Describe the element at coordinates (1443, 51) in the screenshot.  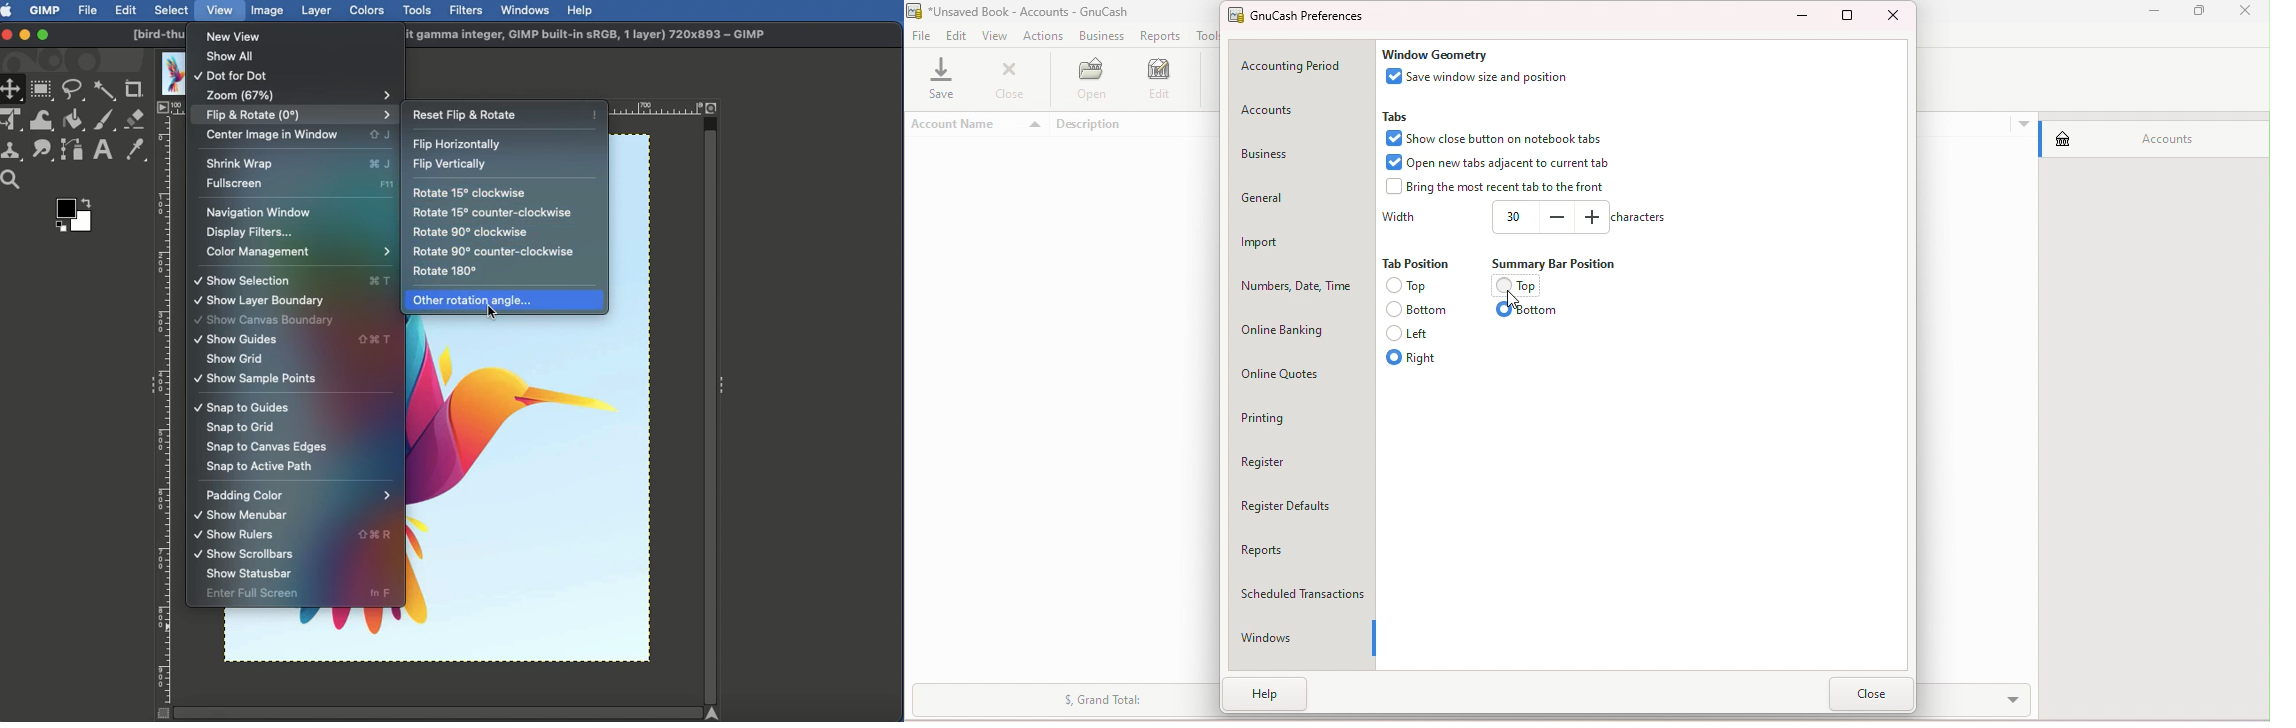
I see `Window geometry` at that location.